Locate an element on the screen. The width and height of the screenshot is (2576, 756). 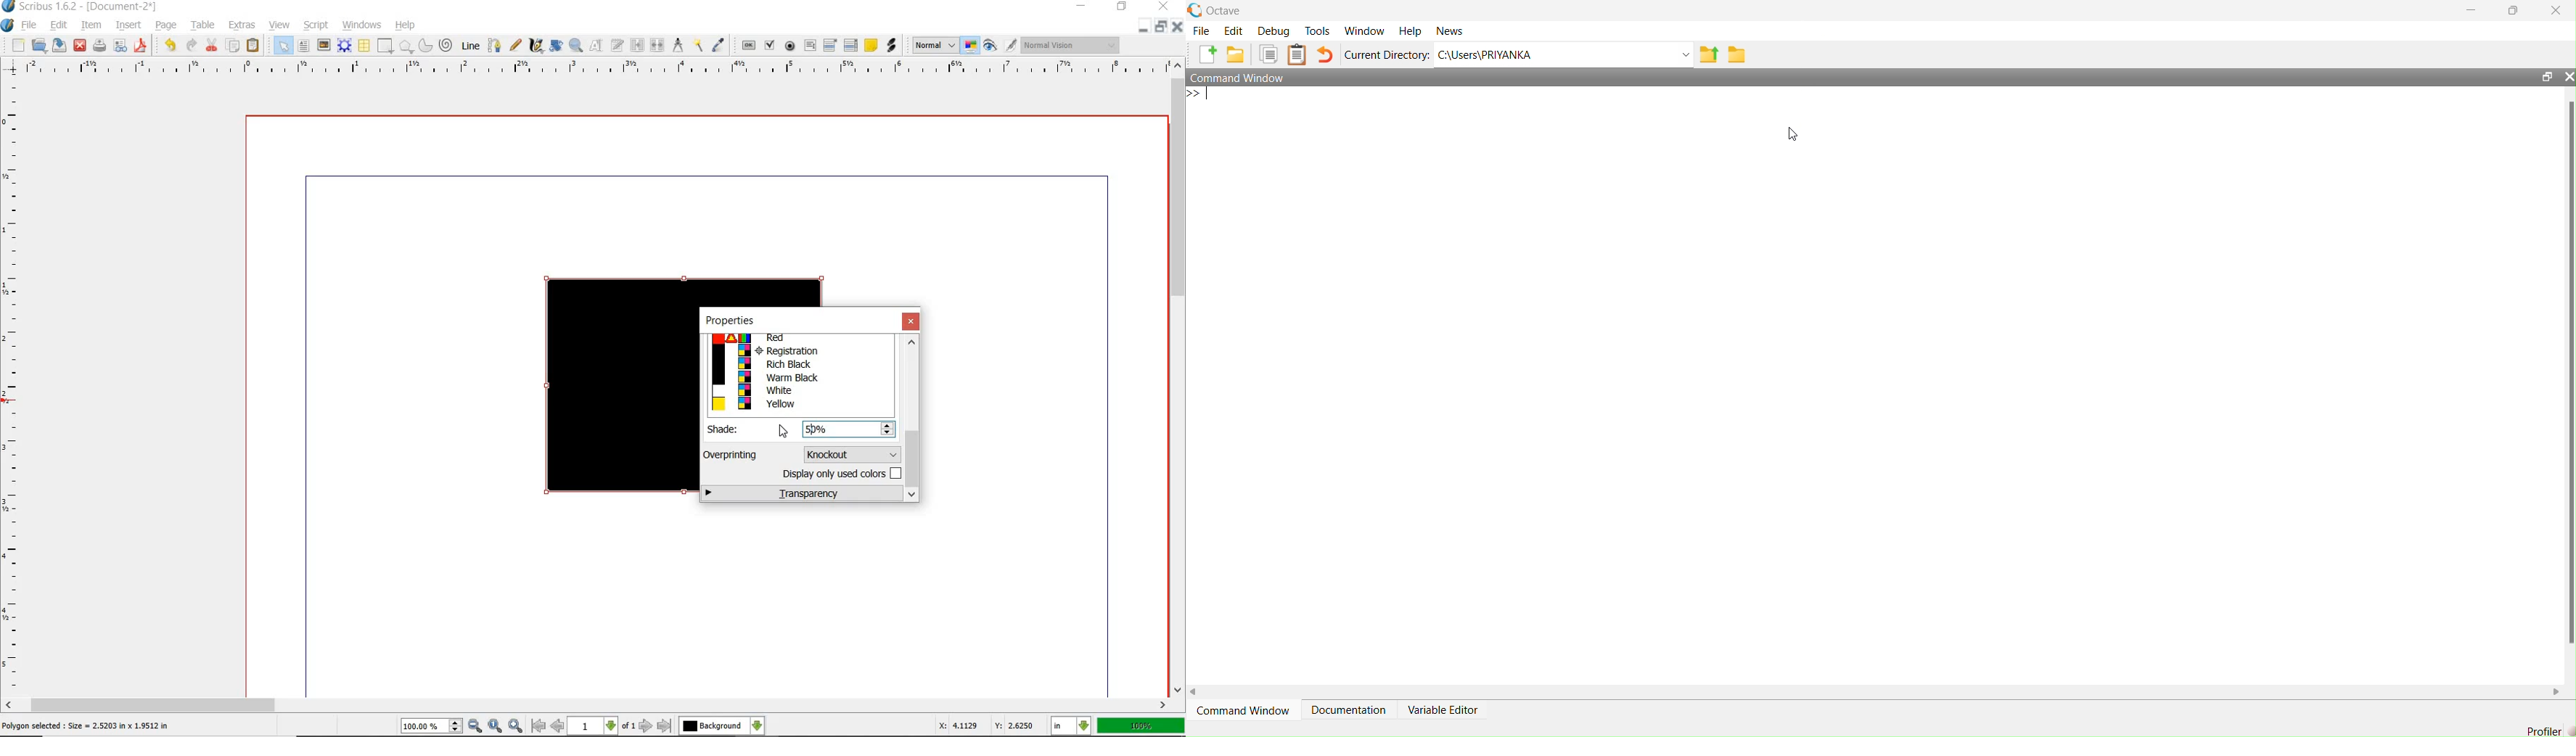
Overprinting is located at coordinates (732, 455).